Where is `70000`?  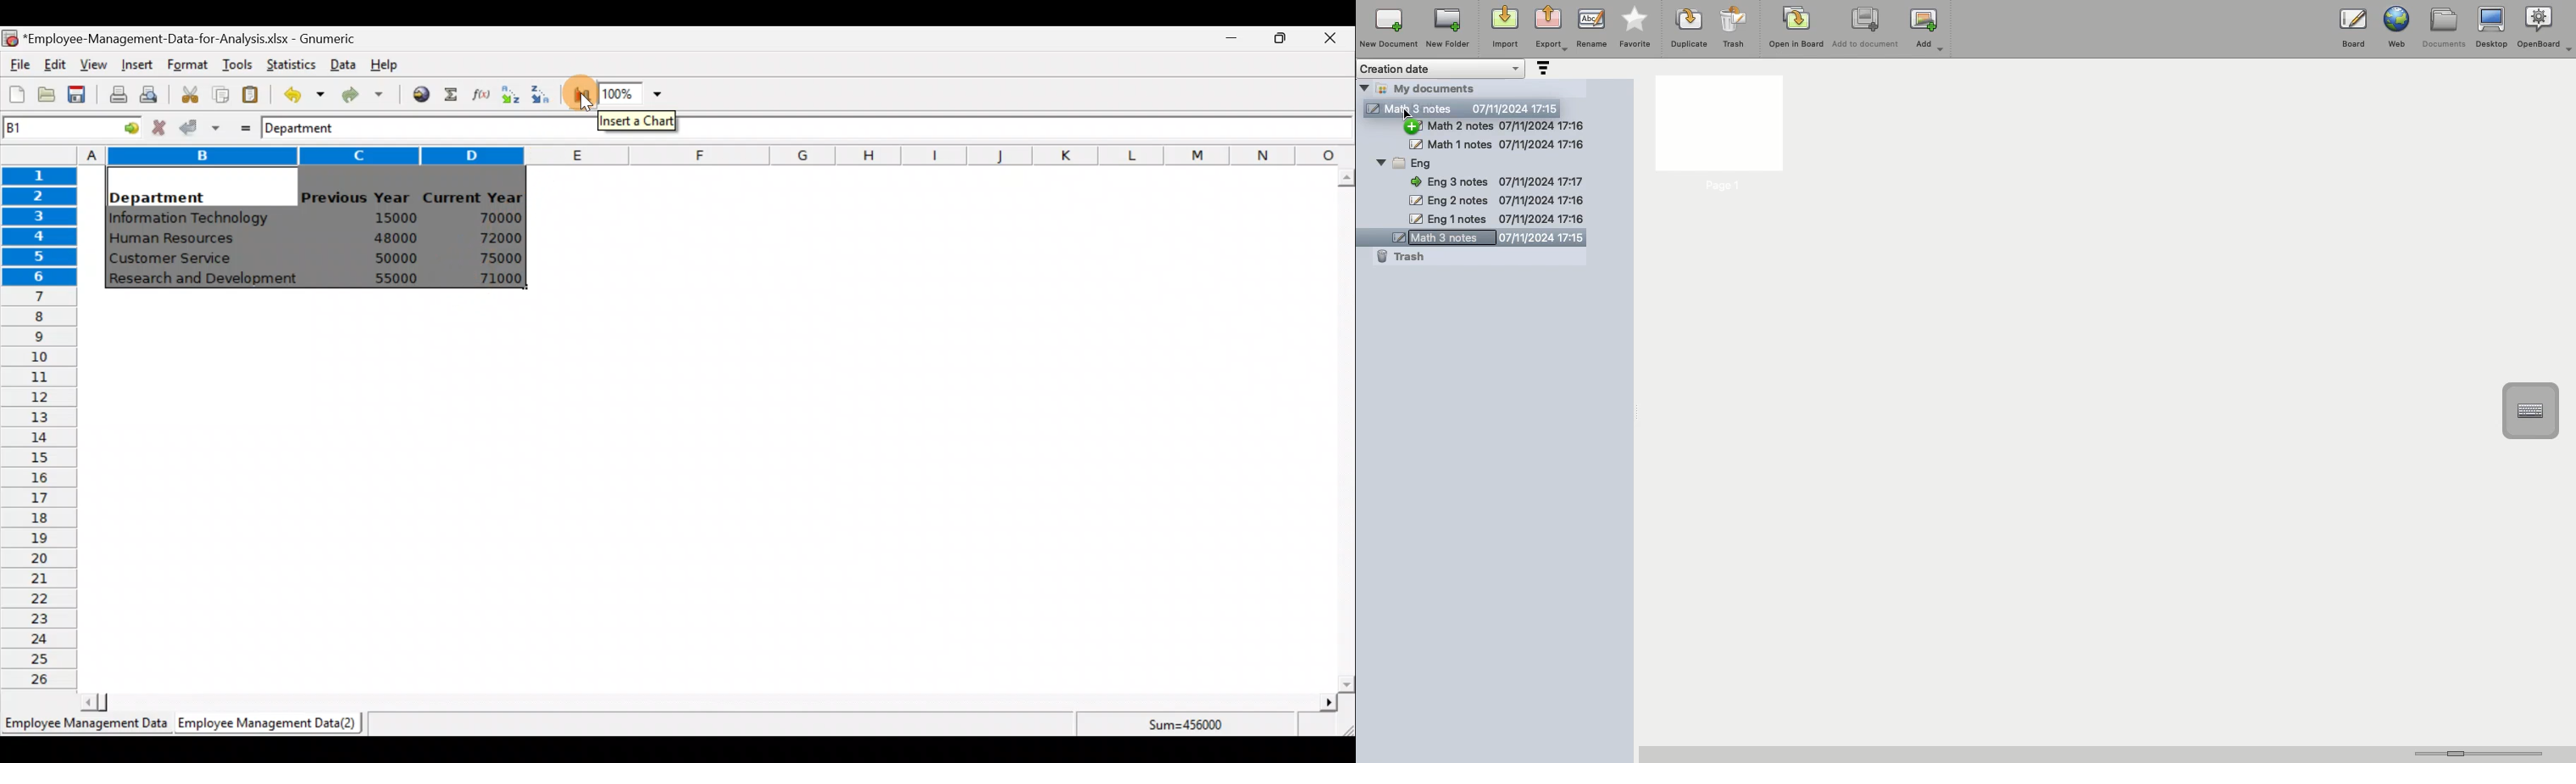
70000 is located at coordinates (496, 218).